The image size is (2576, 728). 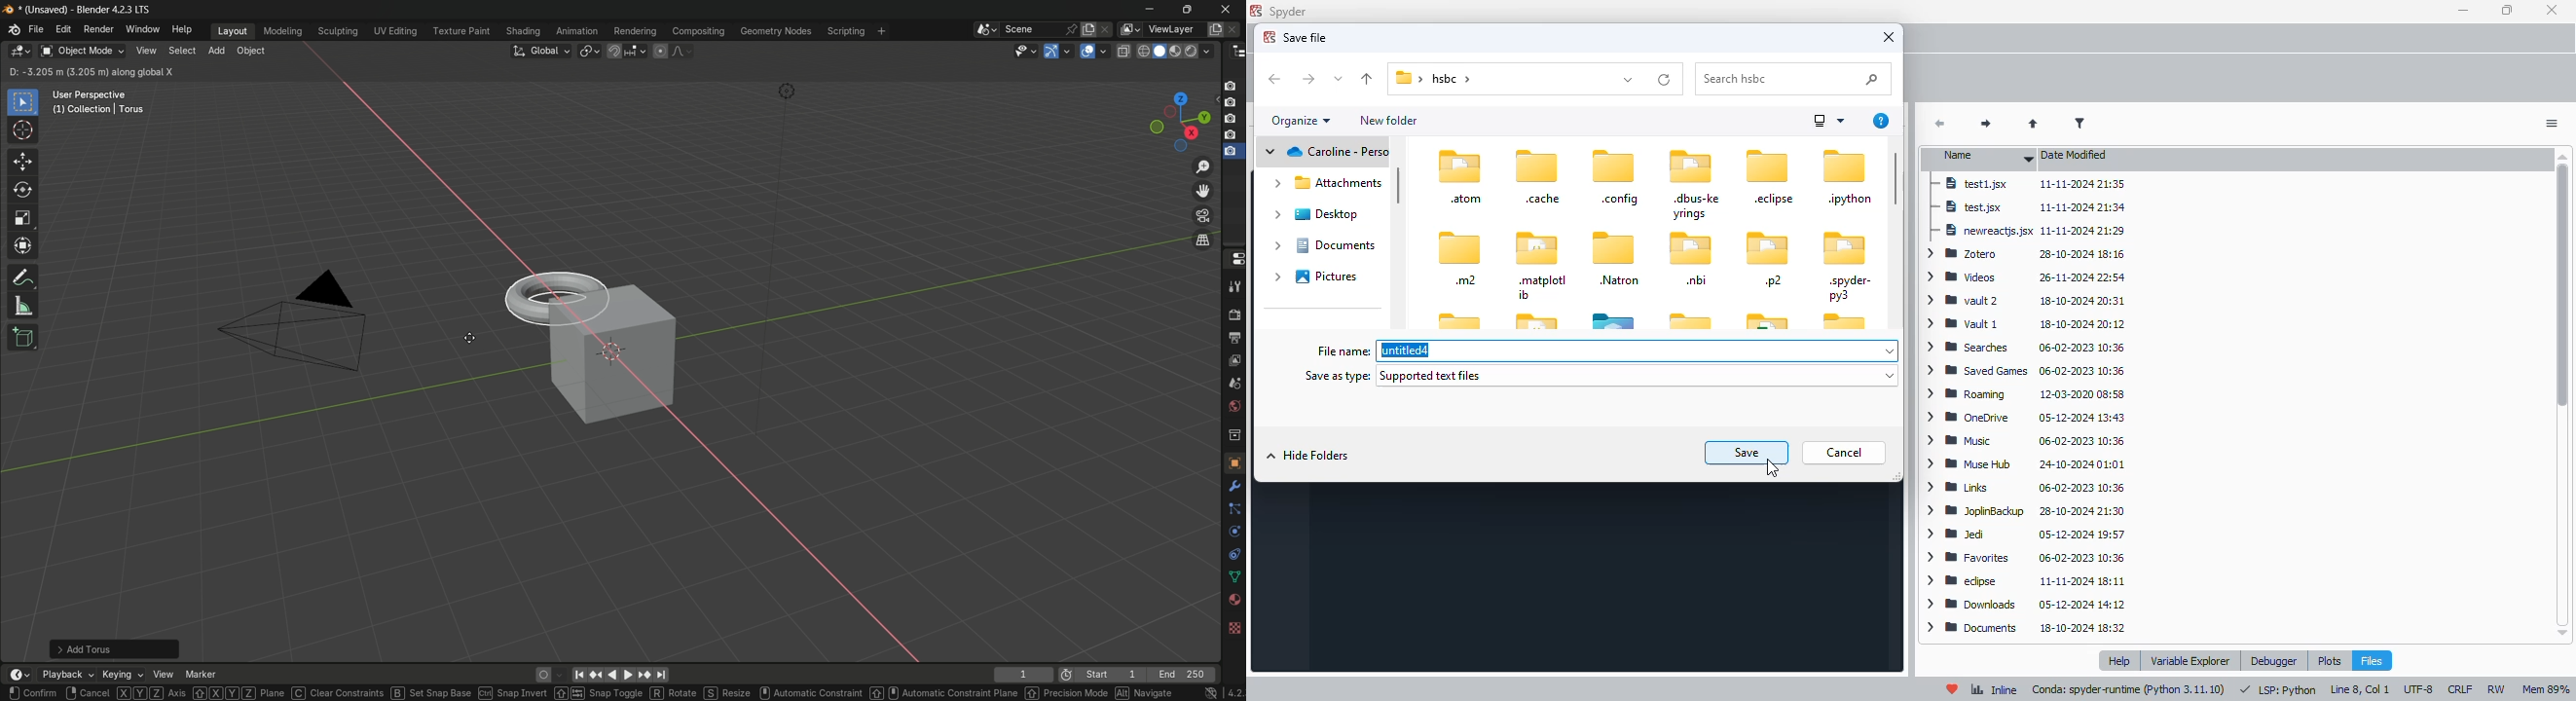 What do you see at coordinates (881, 31) in the screenshot?
I see `add workplace` at bounding box center [881, 31].